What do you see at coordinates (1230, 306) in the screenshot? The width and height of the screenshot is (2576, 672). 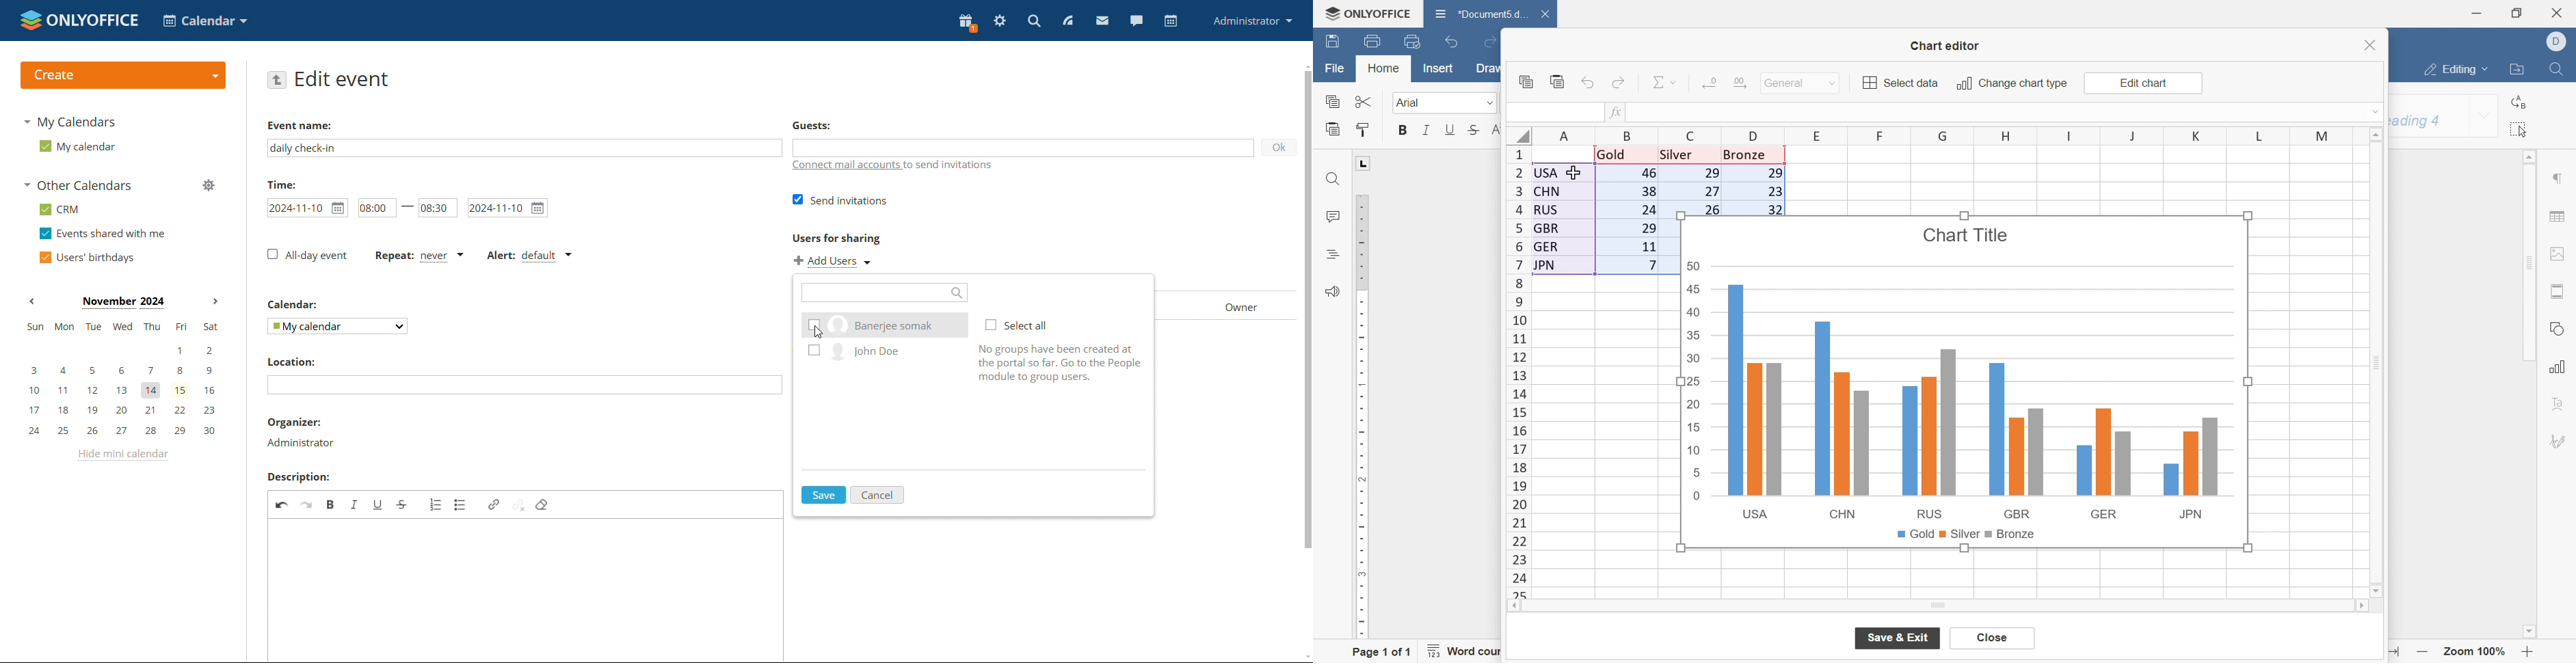 I see `owner` at bounding box center [1230, 306].